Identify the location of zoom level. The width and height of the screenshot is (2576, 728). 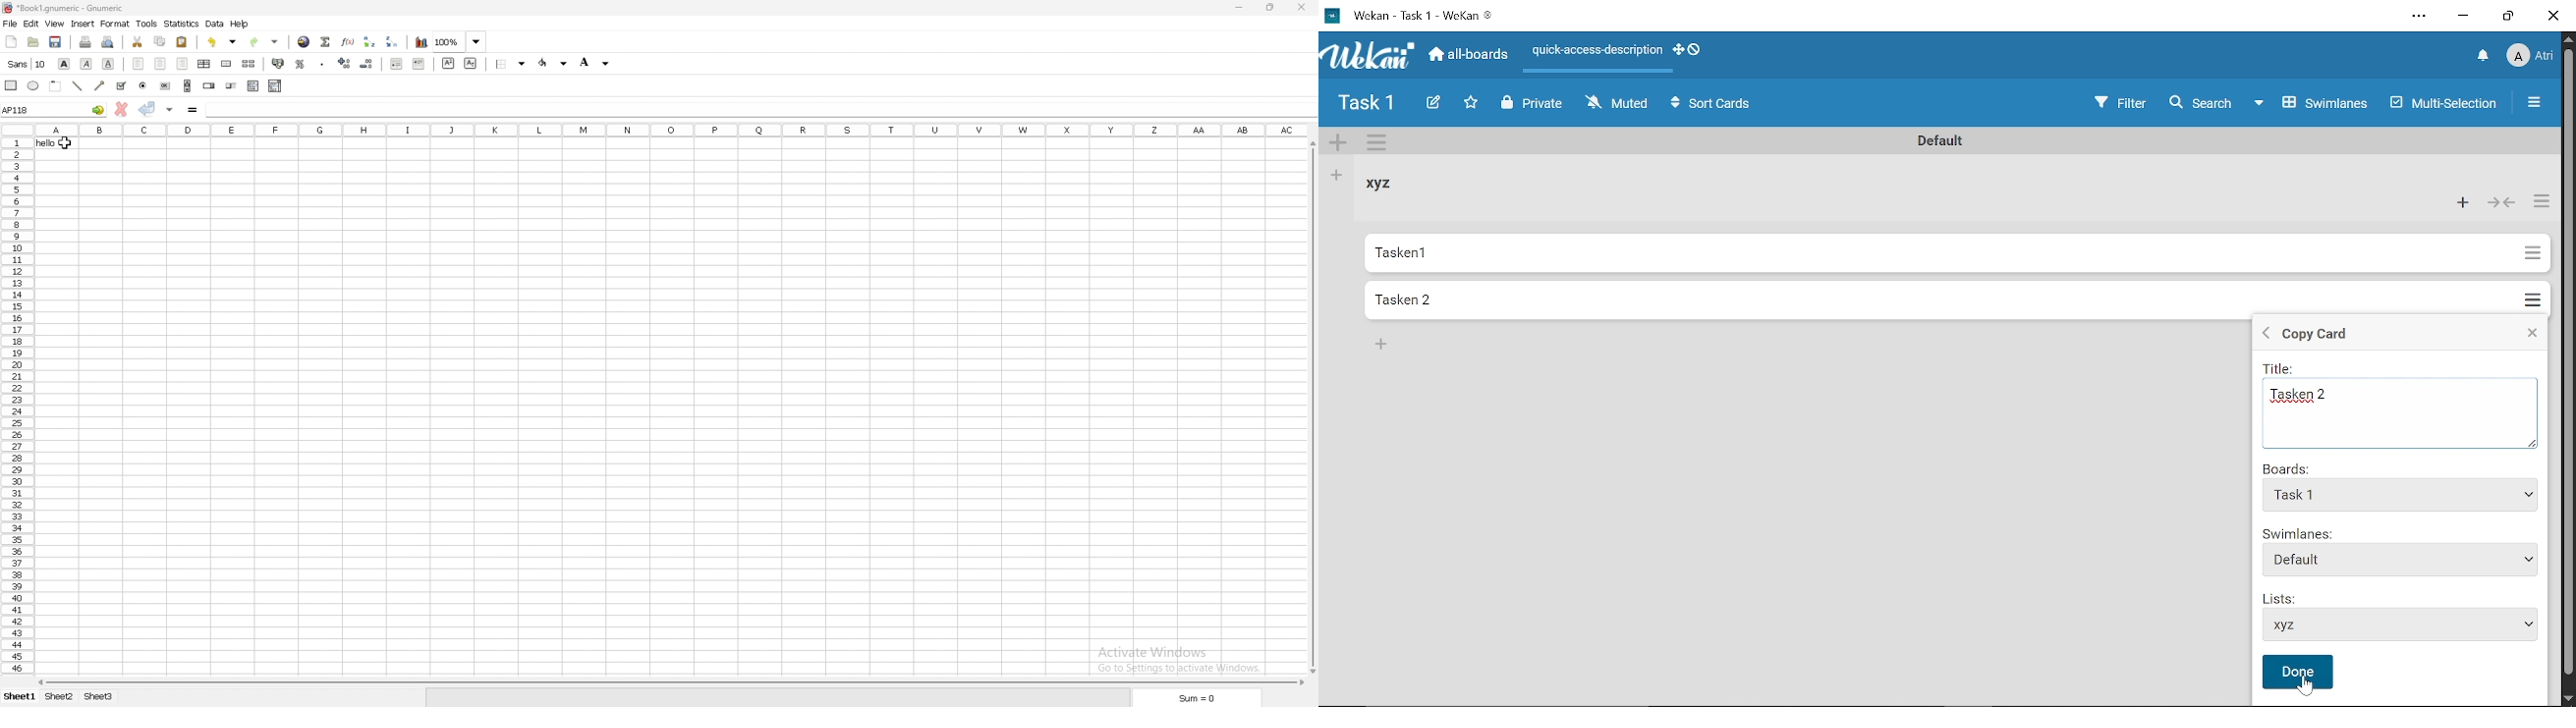
(462, 41).